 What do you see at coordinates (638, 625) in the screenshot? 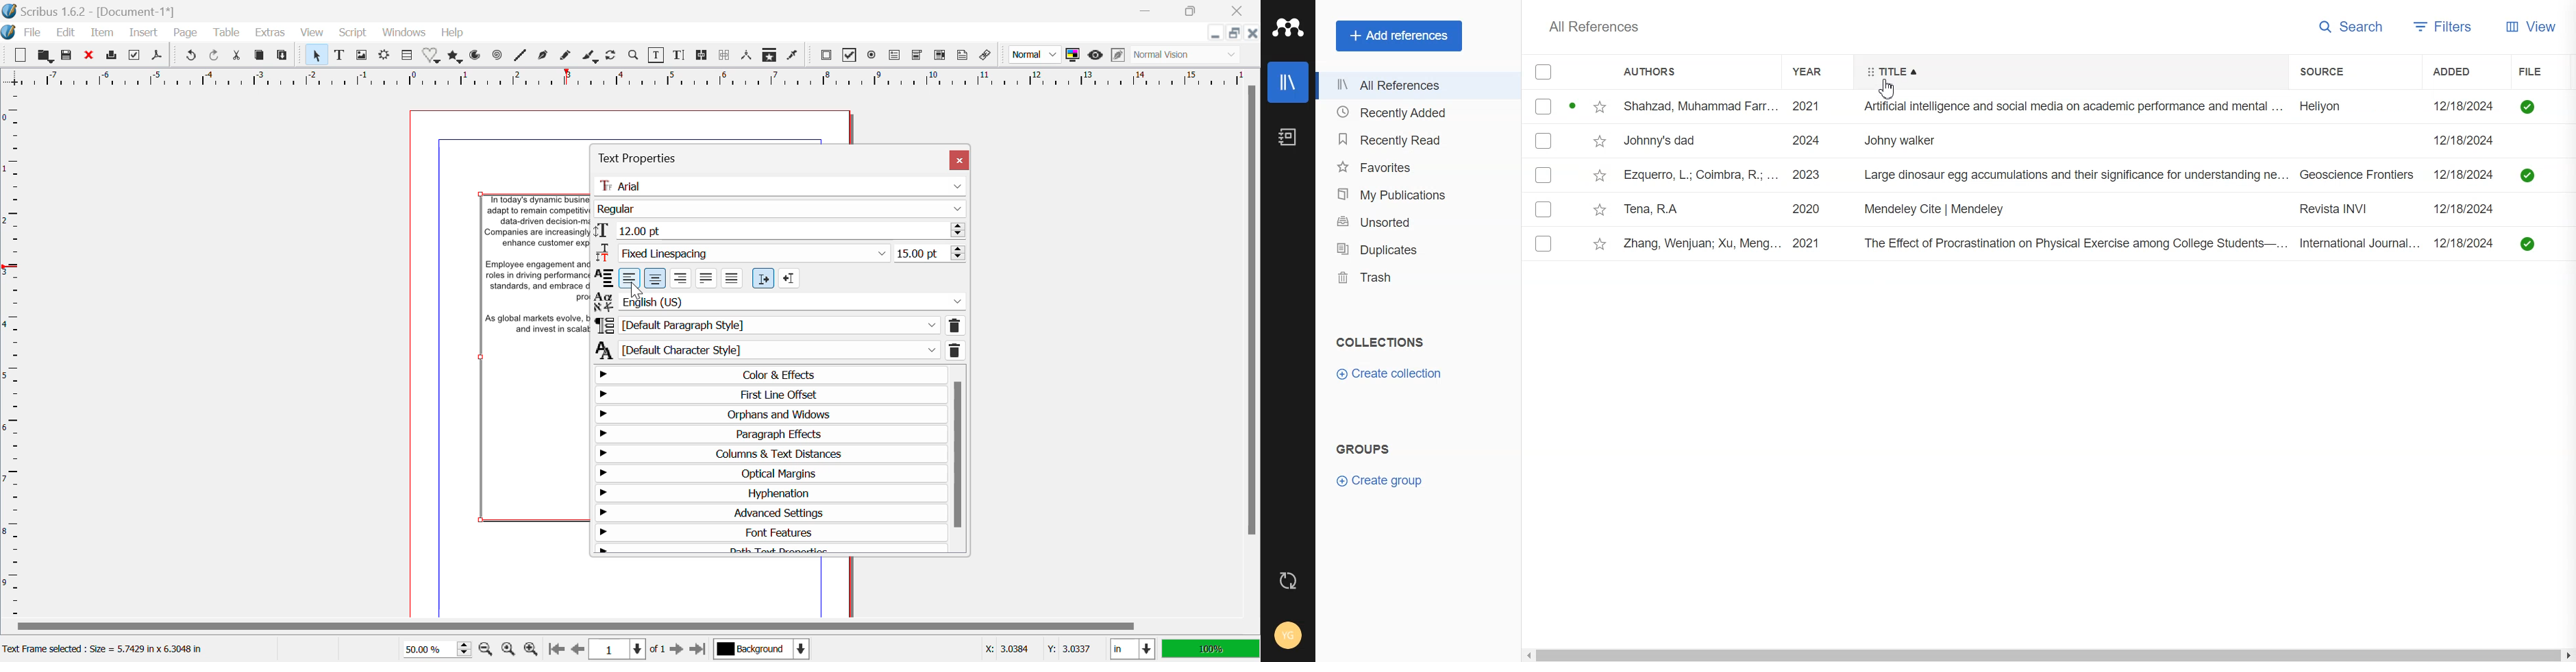
I see `Scroll Bar` at bounding box center [638, 625].